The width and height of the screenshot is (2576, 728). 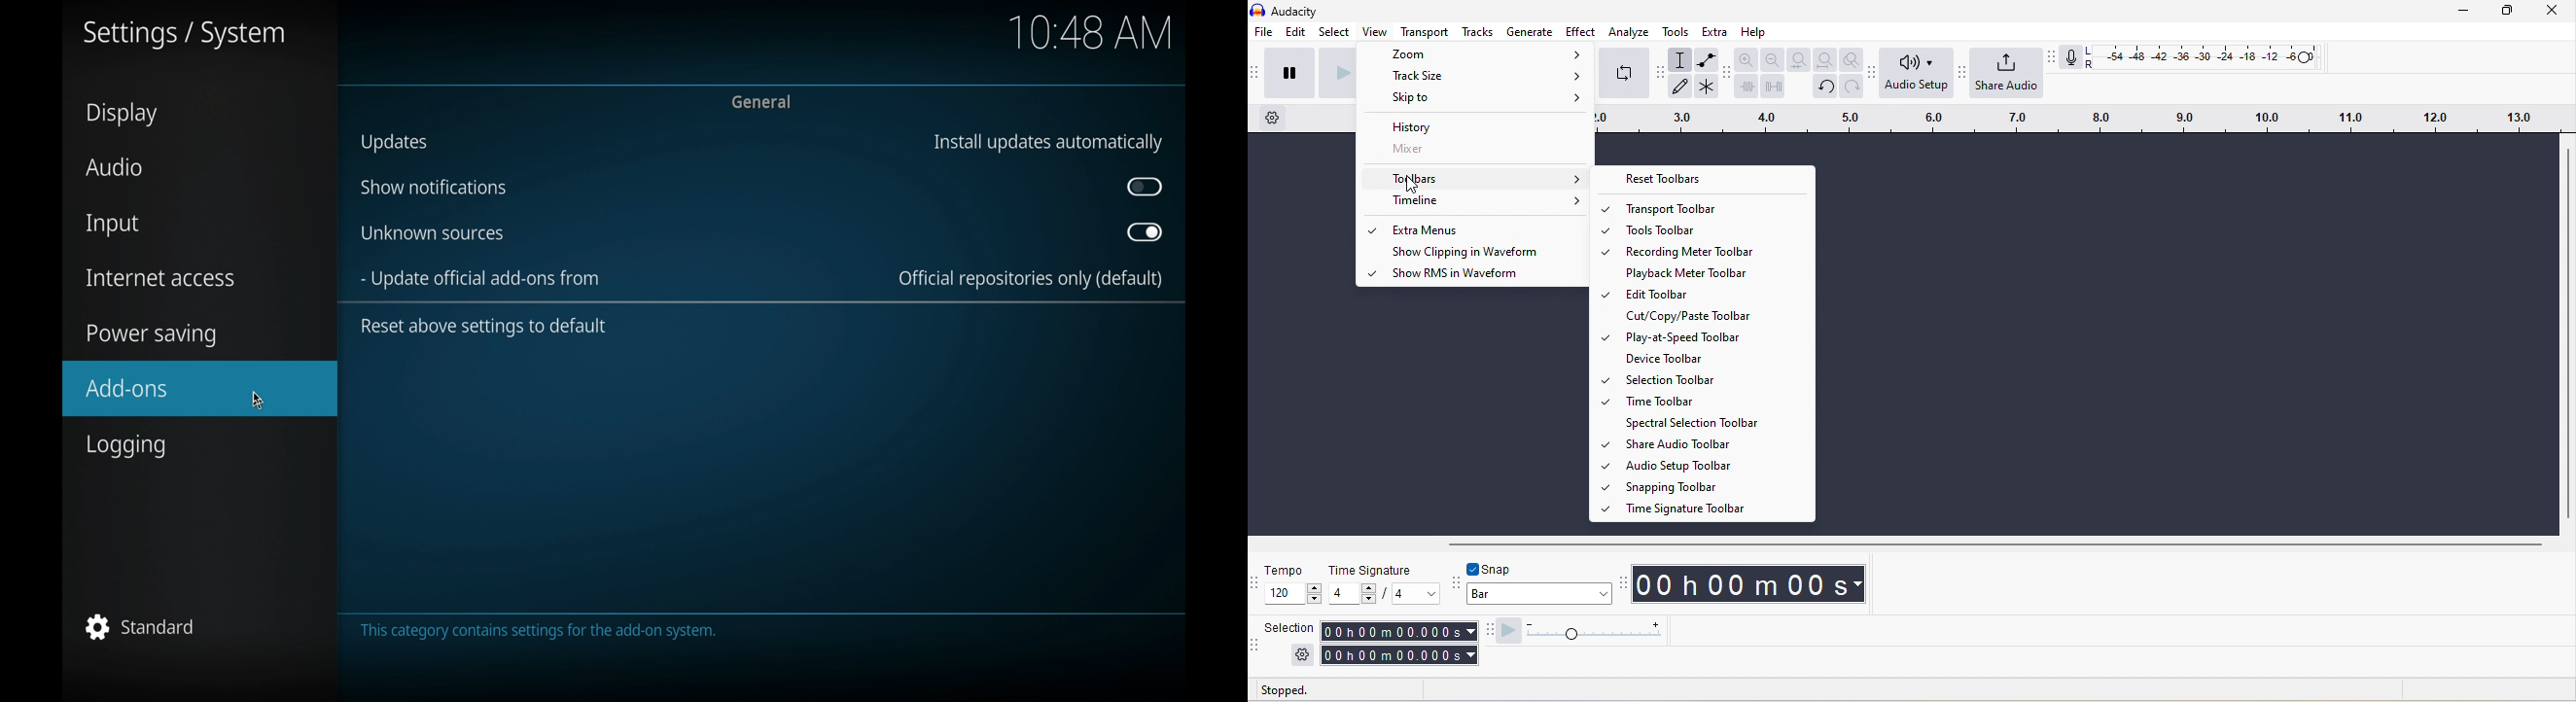 What do you see at coordinates (1530, 31) in the screenshot?
I see `generate` at bounding box center [1530, 31].